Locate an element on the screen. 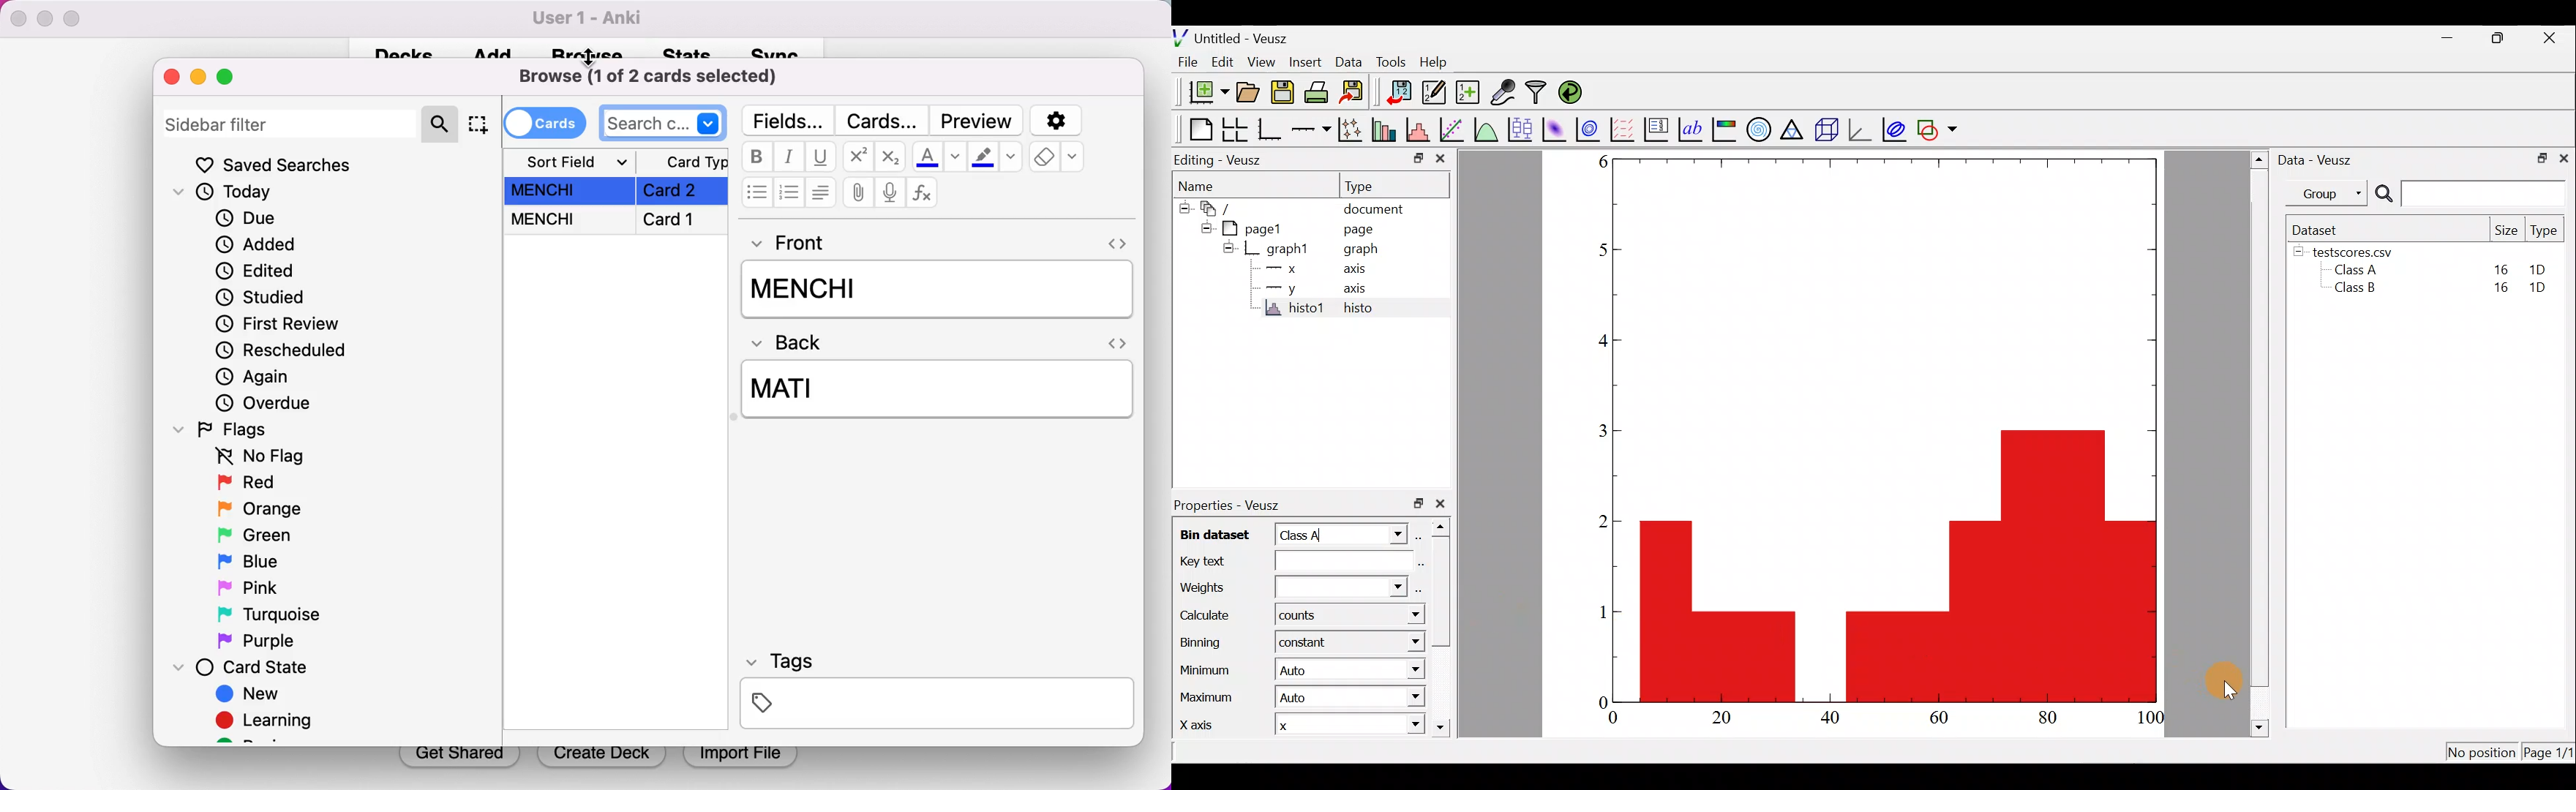  rescheduled is located at coordinates (291, 351).